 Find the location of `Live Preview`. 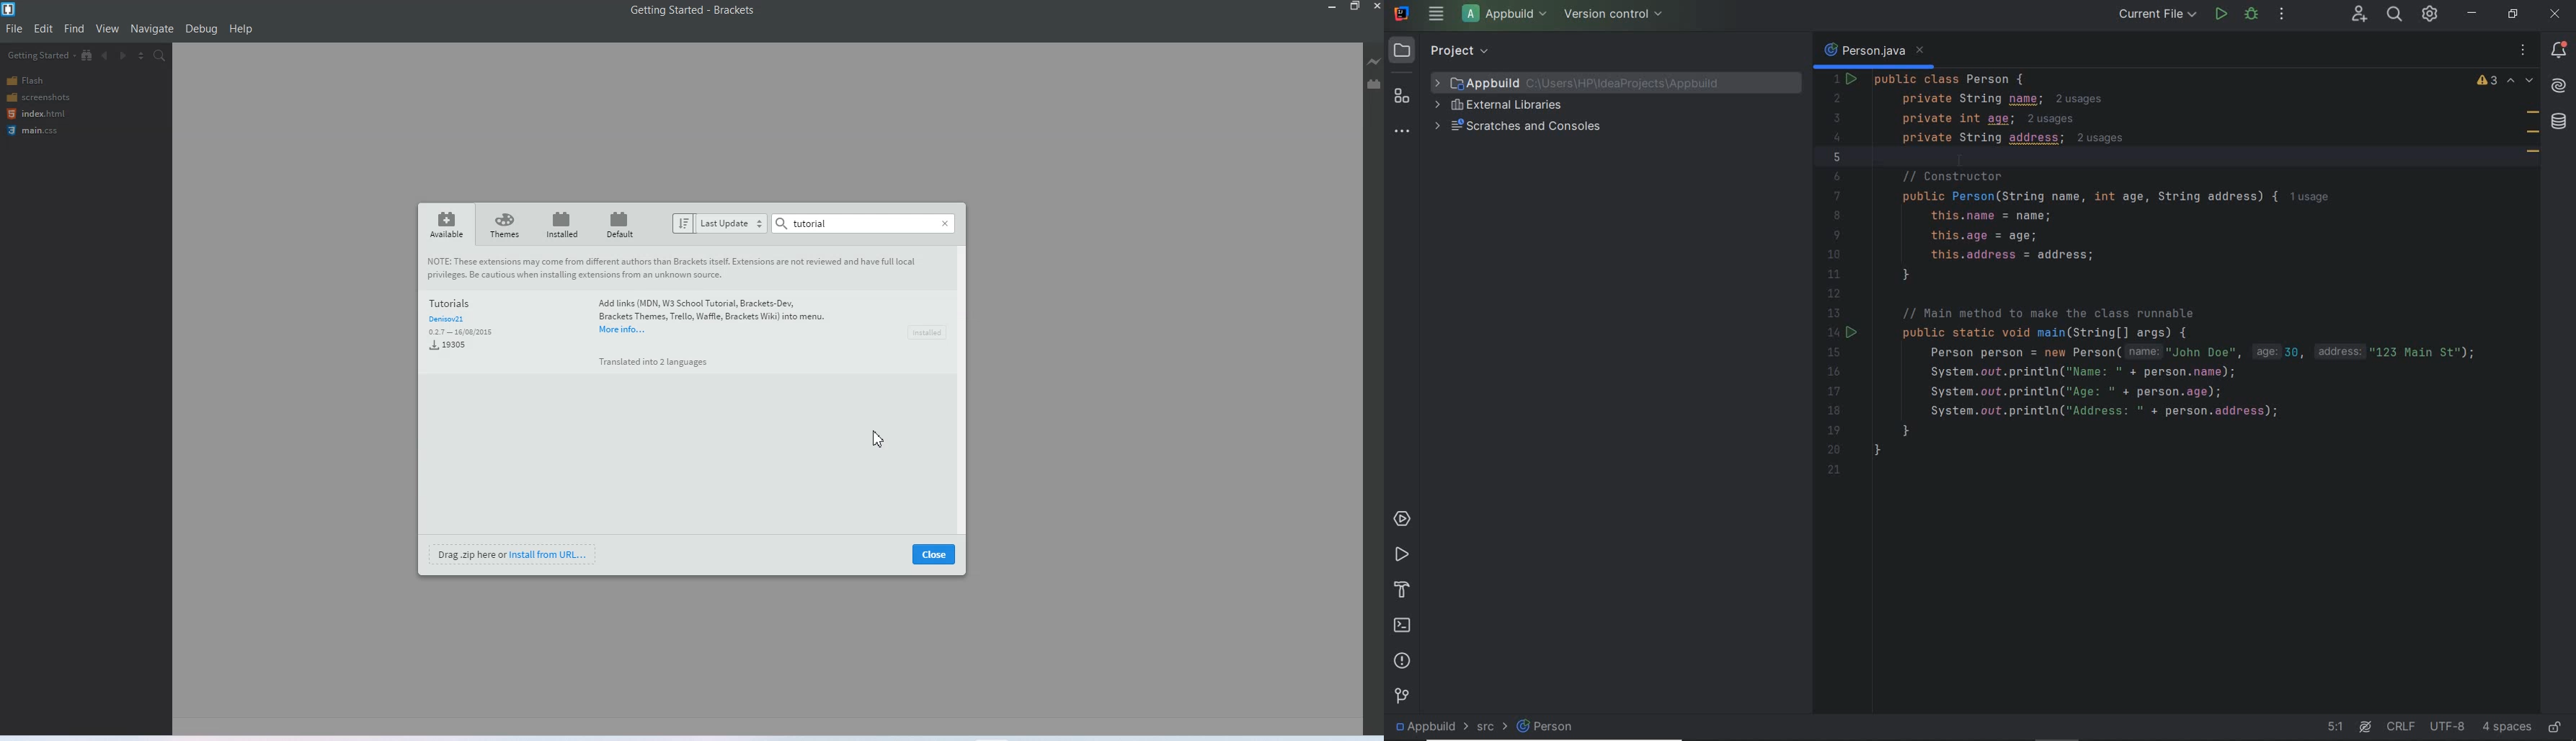

Live Preview is located at coordinates (1372, 61).